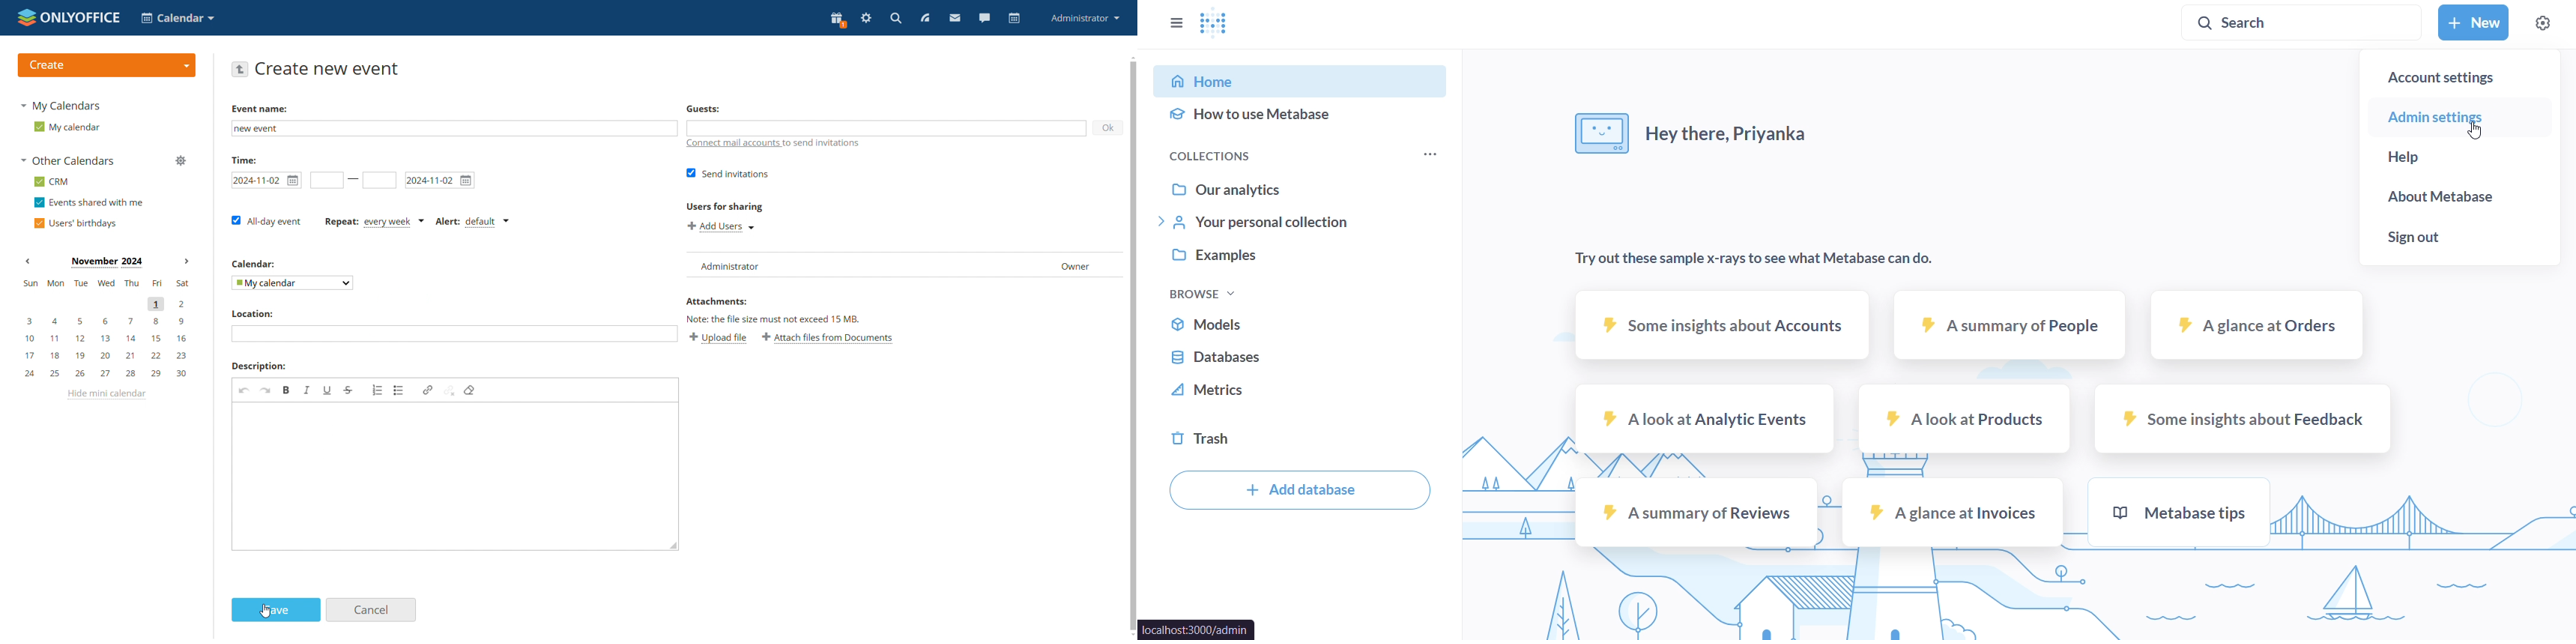 The width and height of the screenshot is (2576, 644). What do you see at coordinates (307, 391) in the screenshot?
I see `italic` at bounding box center [307, 391].